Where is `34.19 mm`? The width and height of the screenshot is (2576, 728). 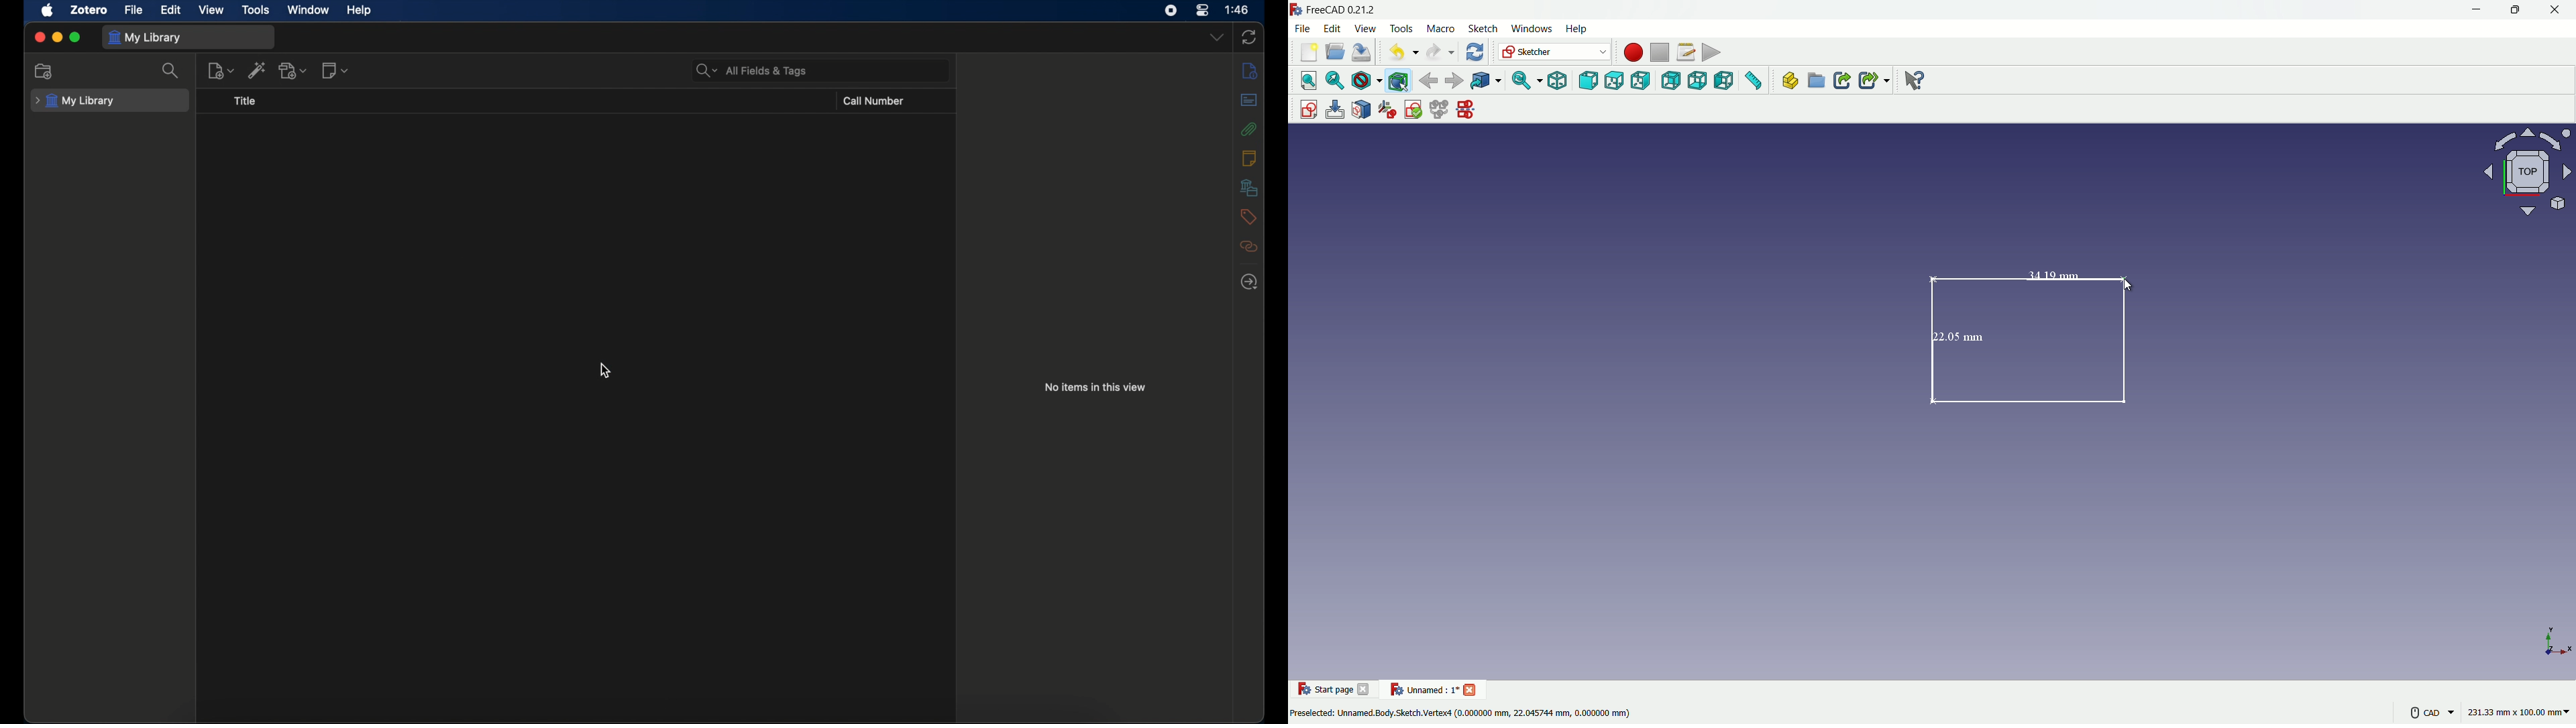
34.19 mm is located at coordinates (2039, 273).